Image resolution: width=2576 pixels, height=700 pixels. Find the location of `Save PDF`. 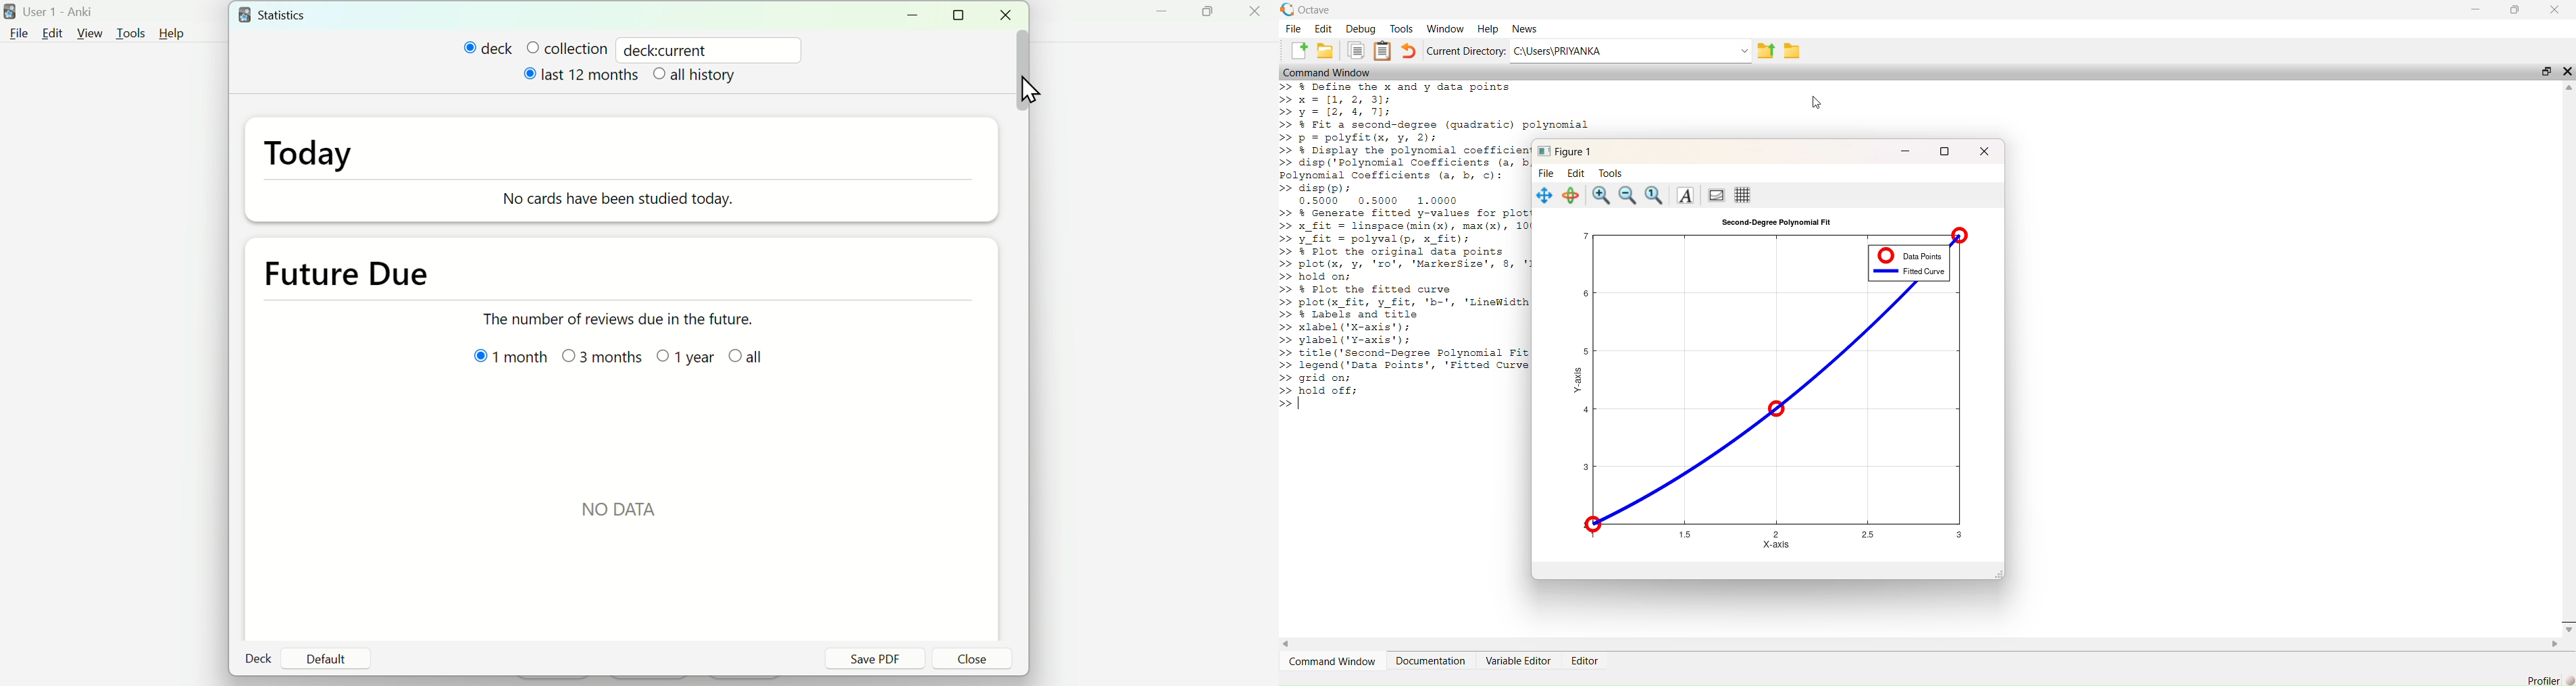

Save PDF is located at coordinates (874, 659).